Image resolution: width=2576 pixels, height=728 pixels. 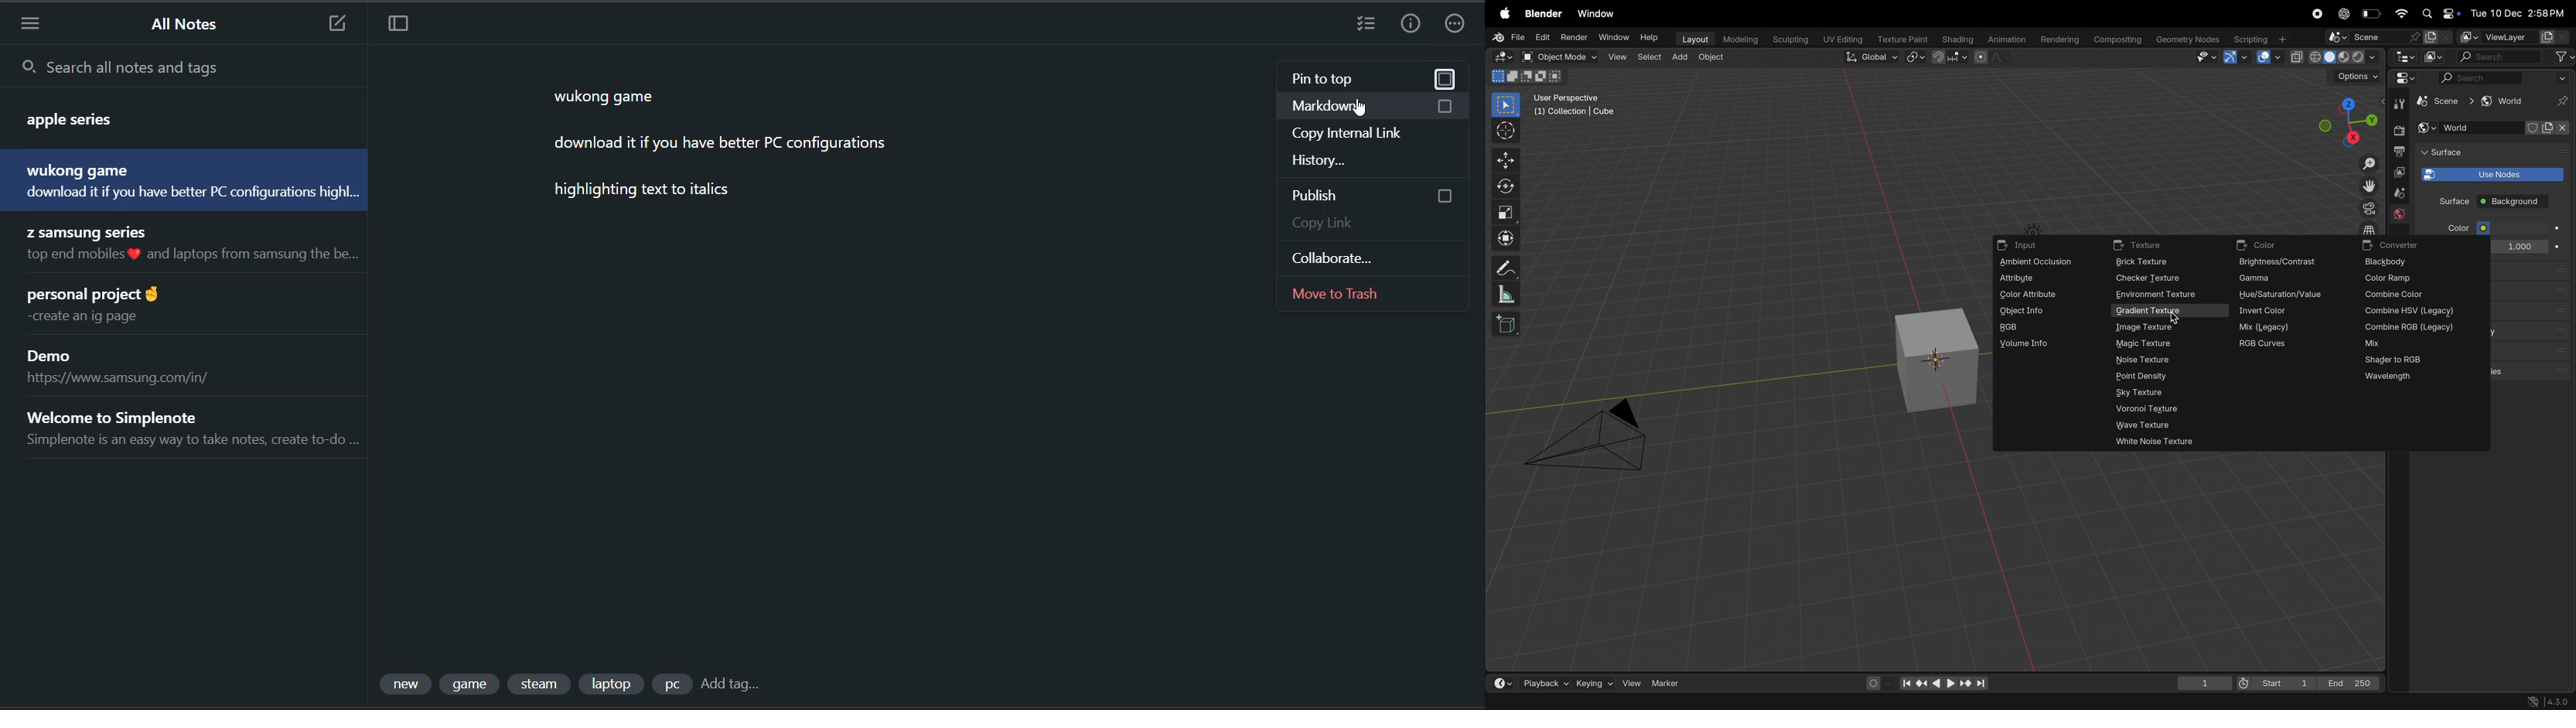 I want to click on Noise texture, so click(x=2145, y=359).